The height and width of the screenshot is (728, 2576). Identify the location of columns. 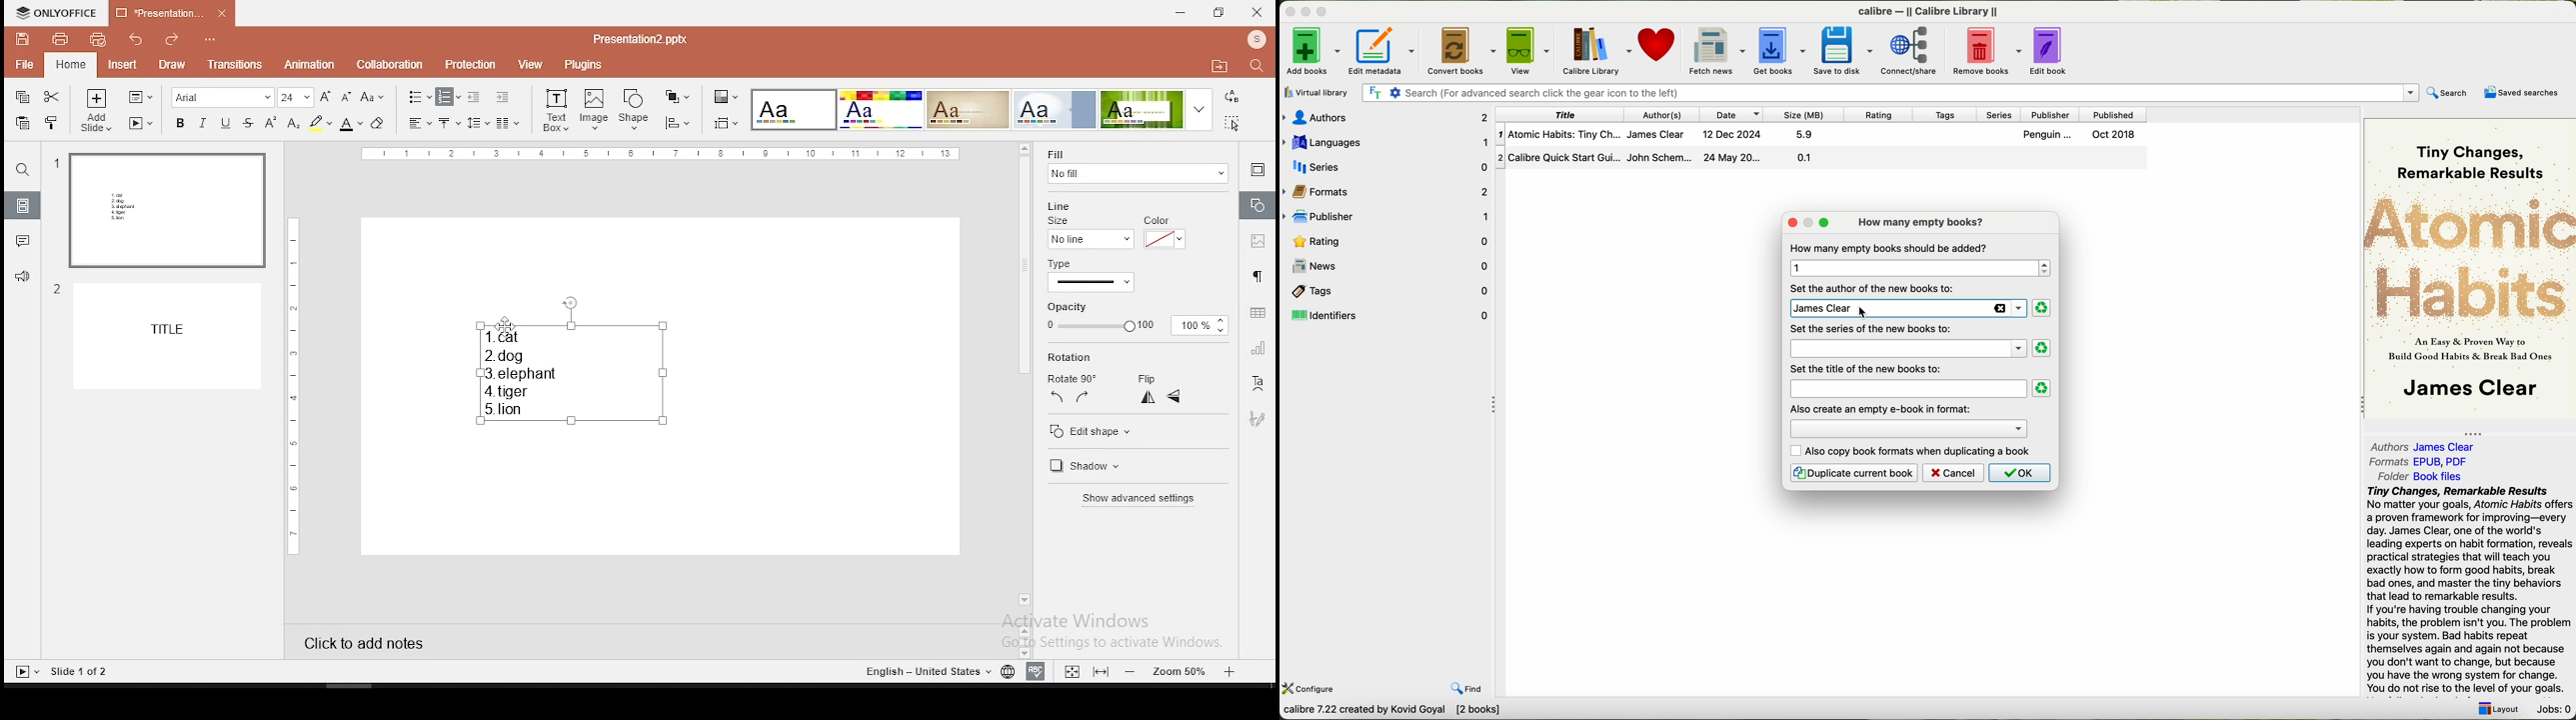
(508, 122).